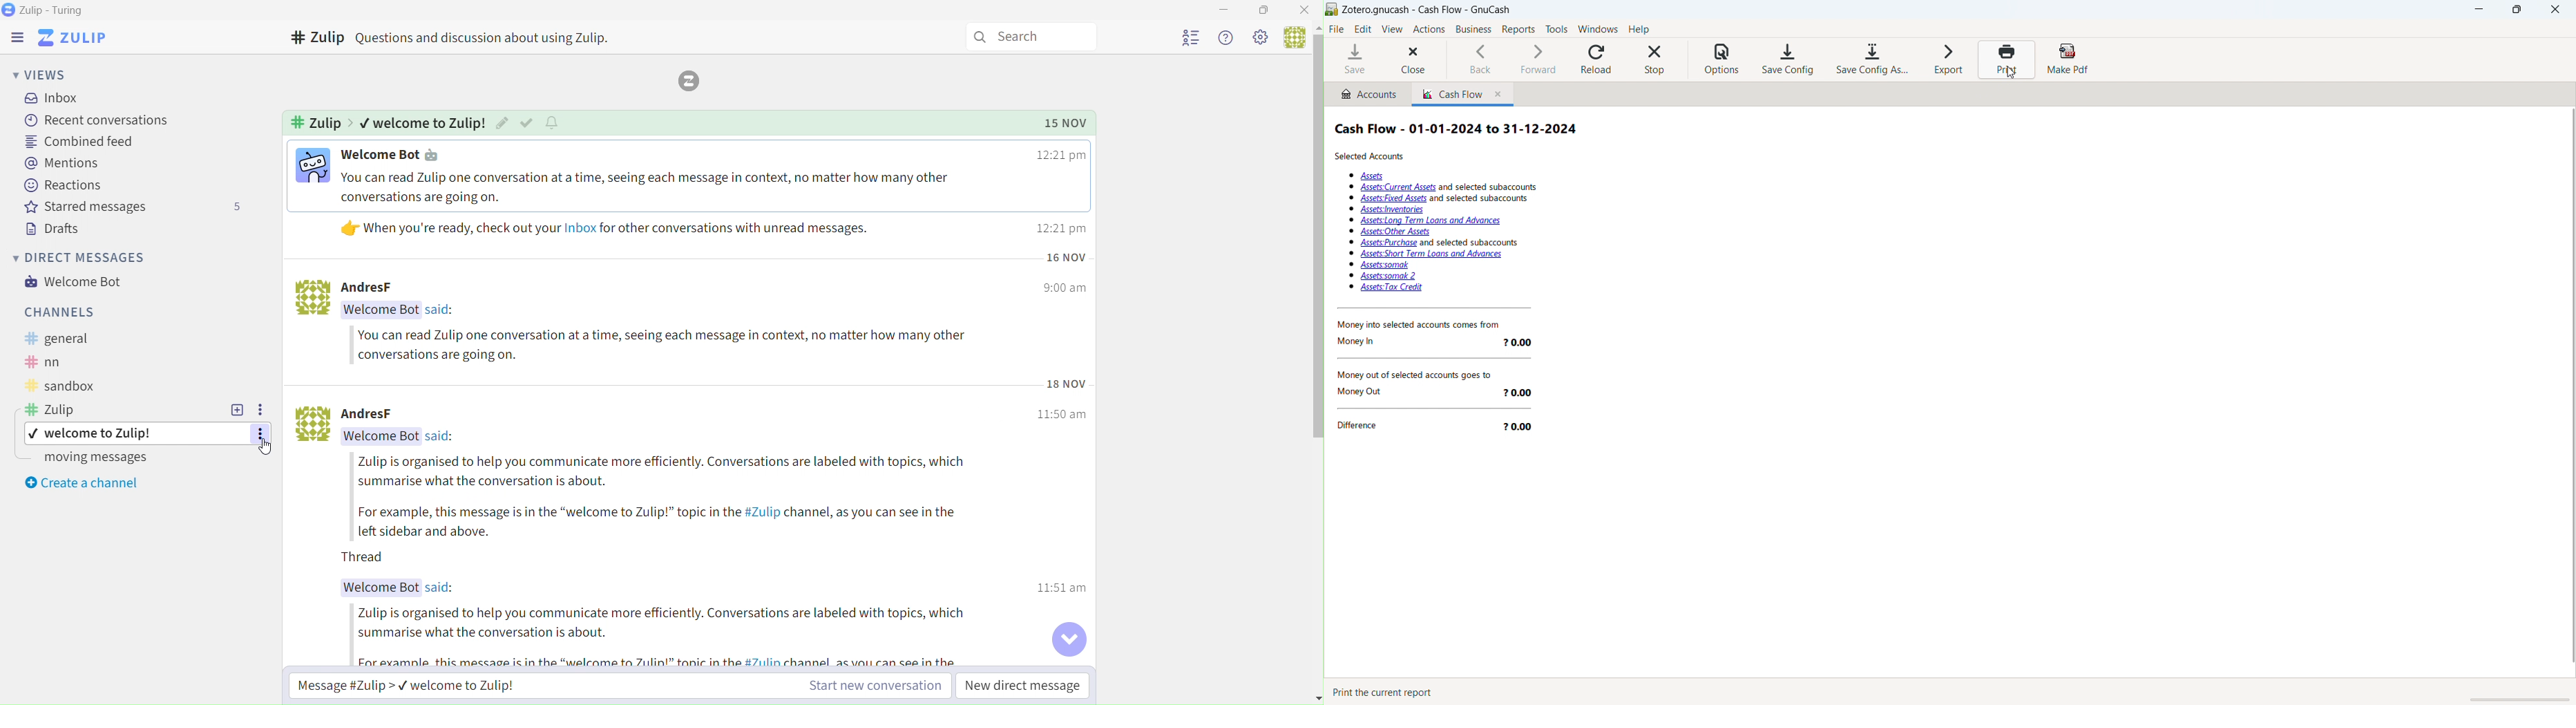  What do you see at coordinates (1066, 258) in the screenshot?
I see `Time` at bounding box center [1066, 258].